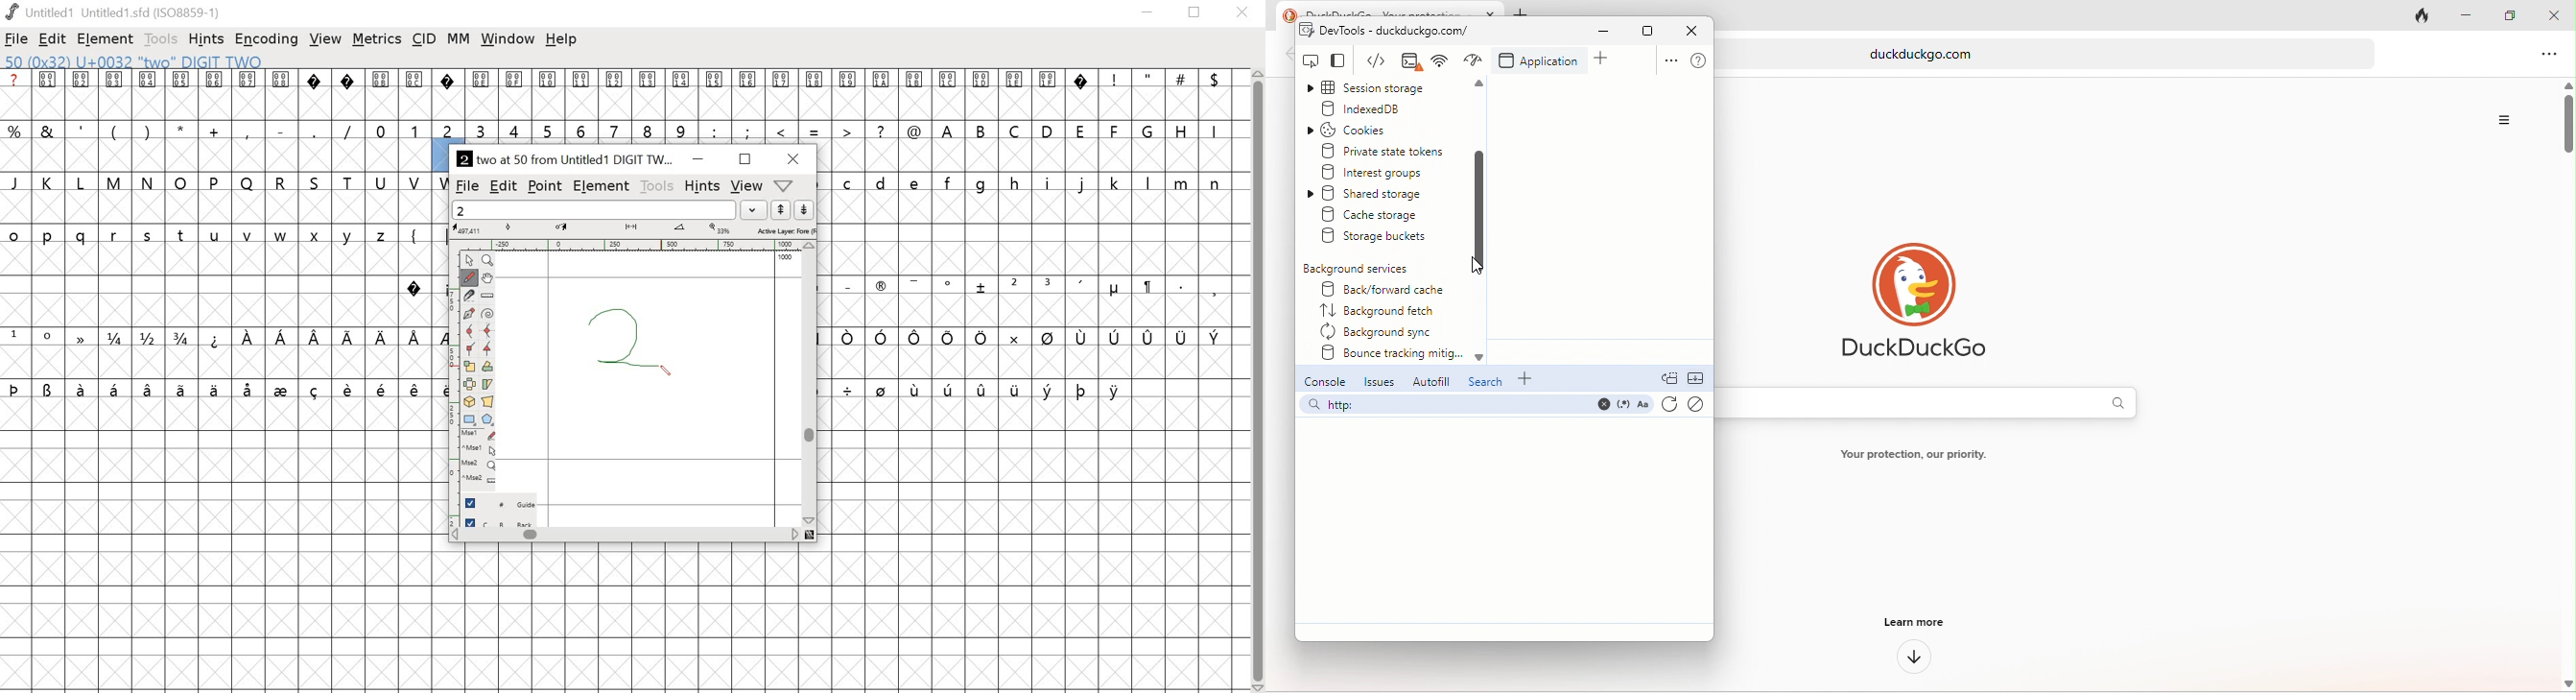 The height and width of the screenshot is (700, 2576). I want to click on clear, so click(1697, 406).